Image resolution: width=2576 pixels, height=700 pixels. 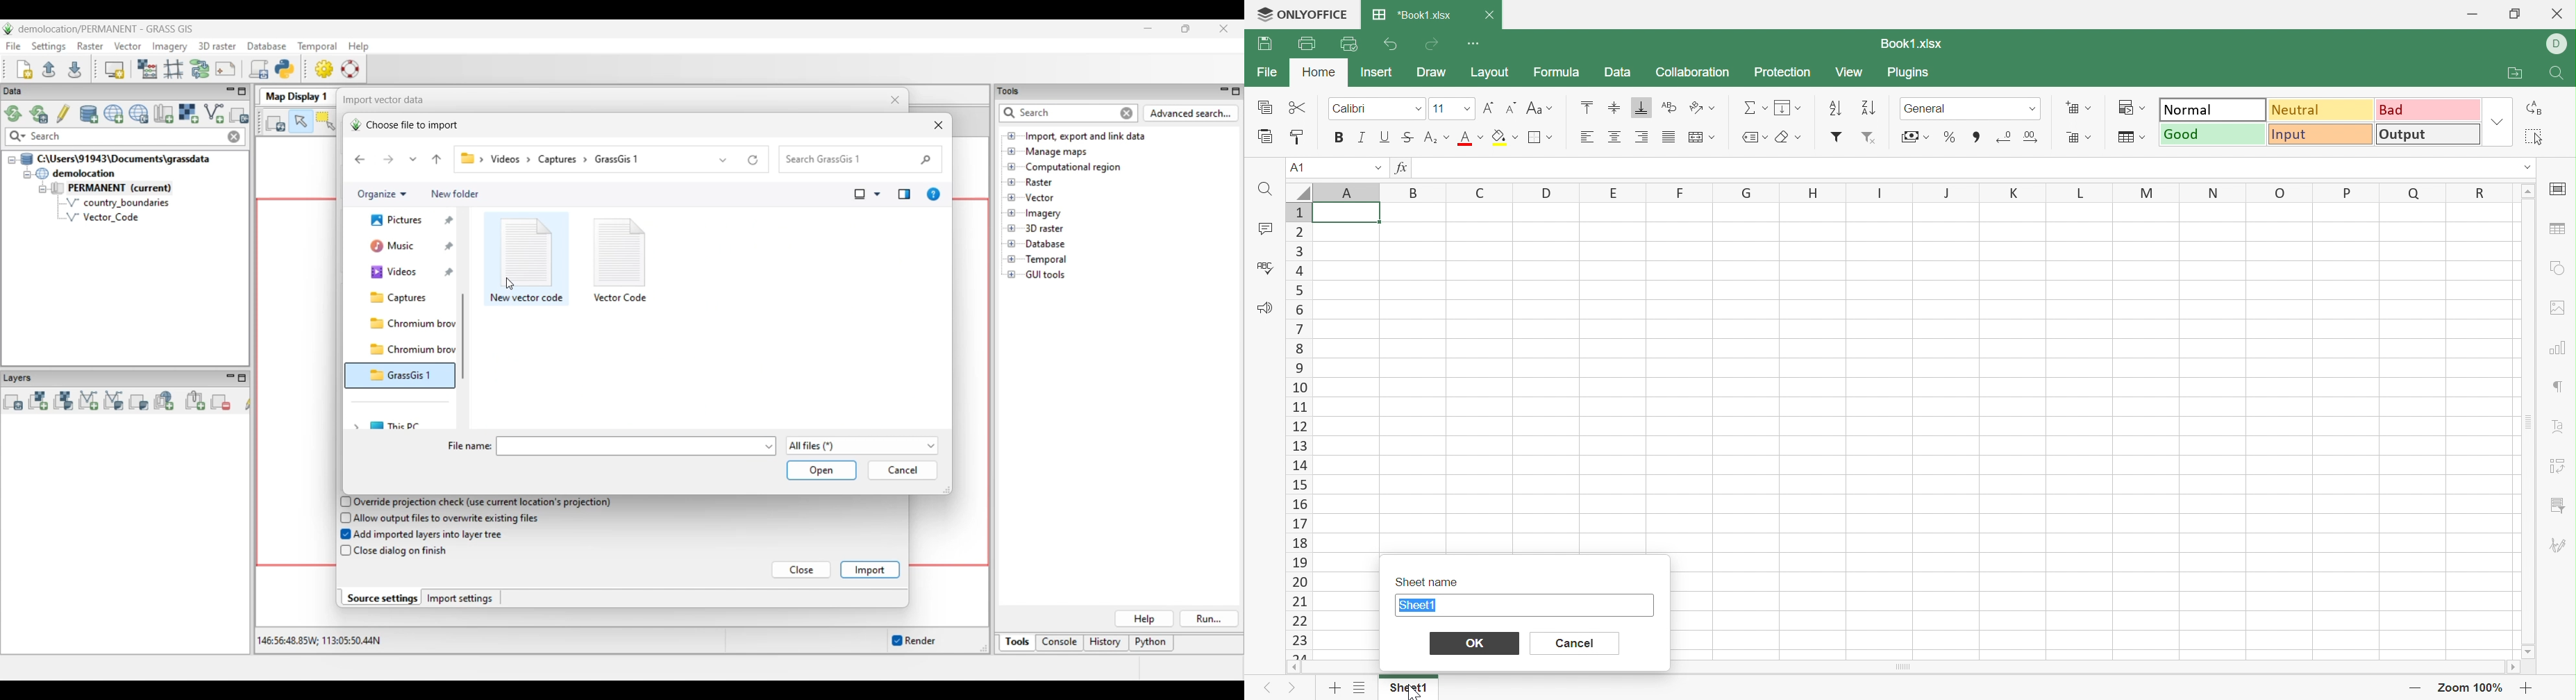 I want to click on Restore Down, so click(x=2512, y=13).